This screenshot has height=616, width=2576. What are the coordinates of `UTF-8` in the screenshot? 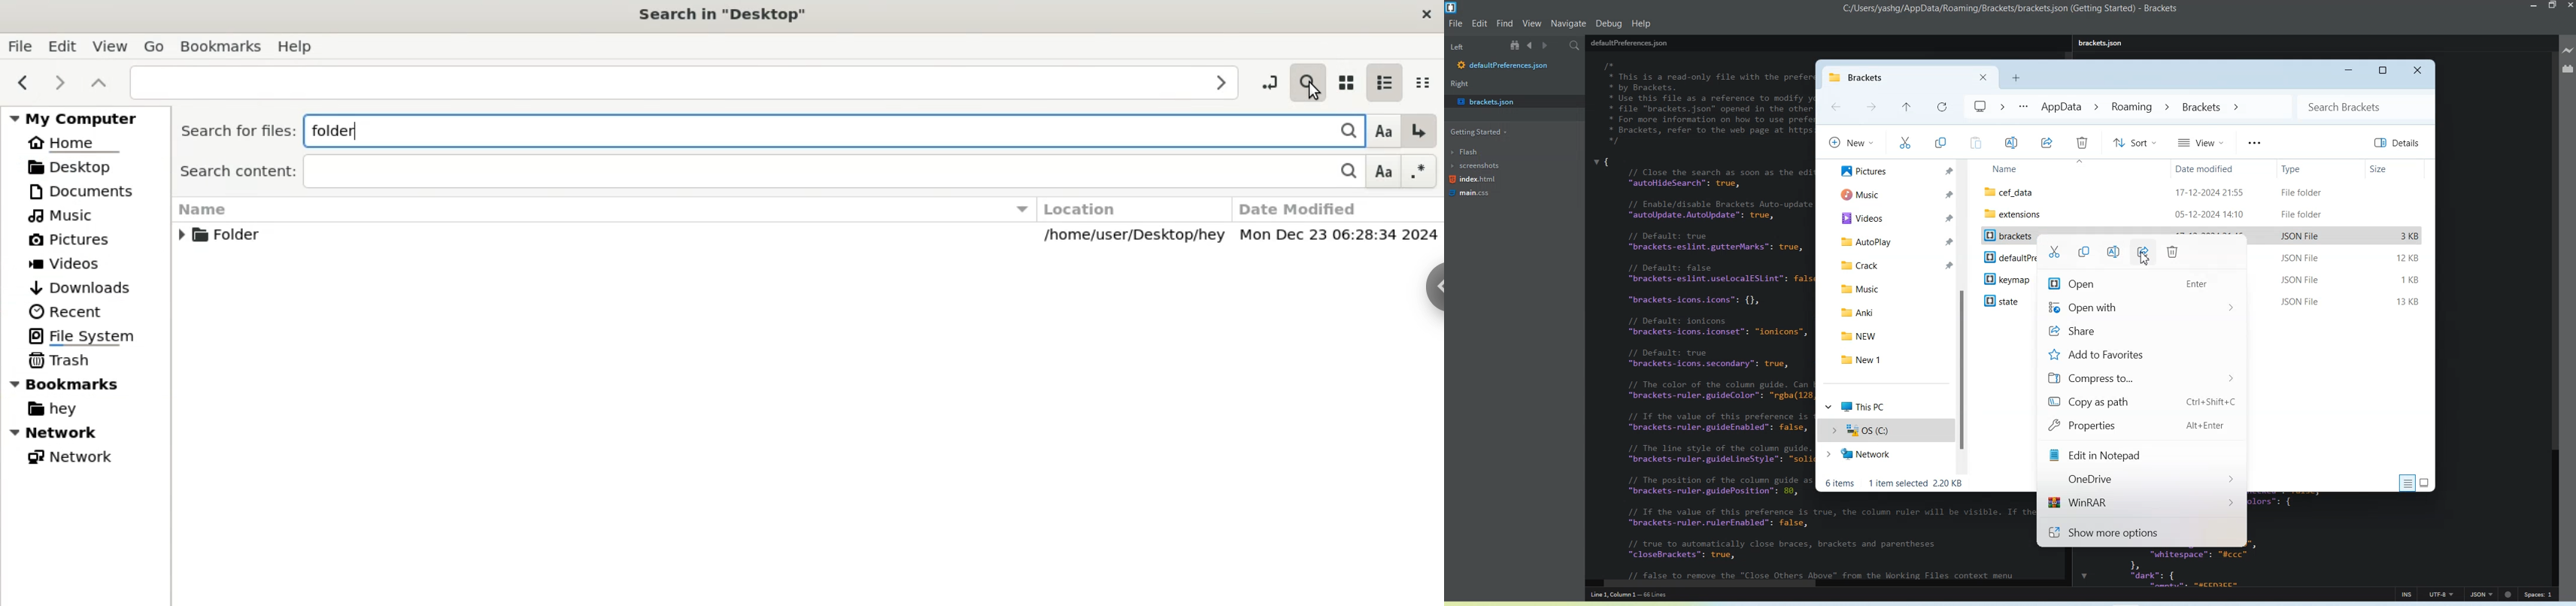 It's located at (2441, 594).